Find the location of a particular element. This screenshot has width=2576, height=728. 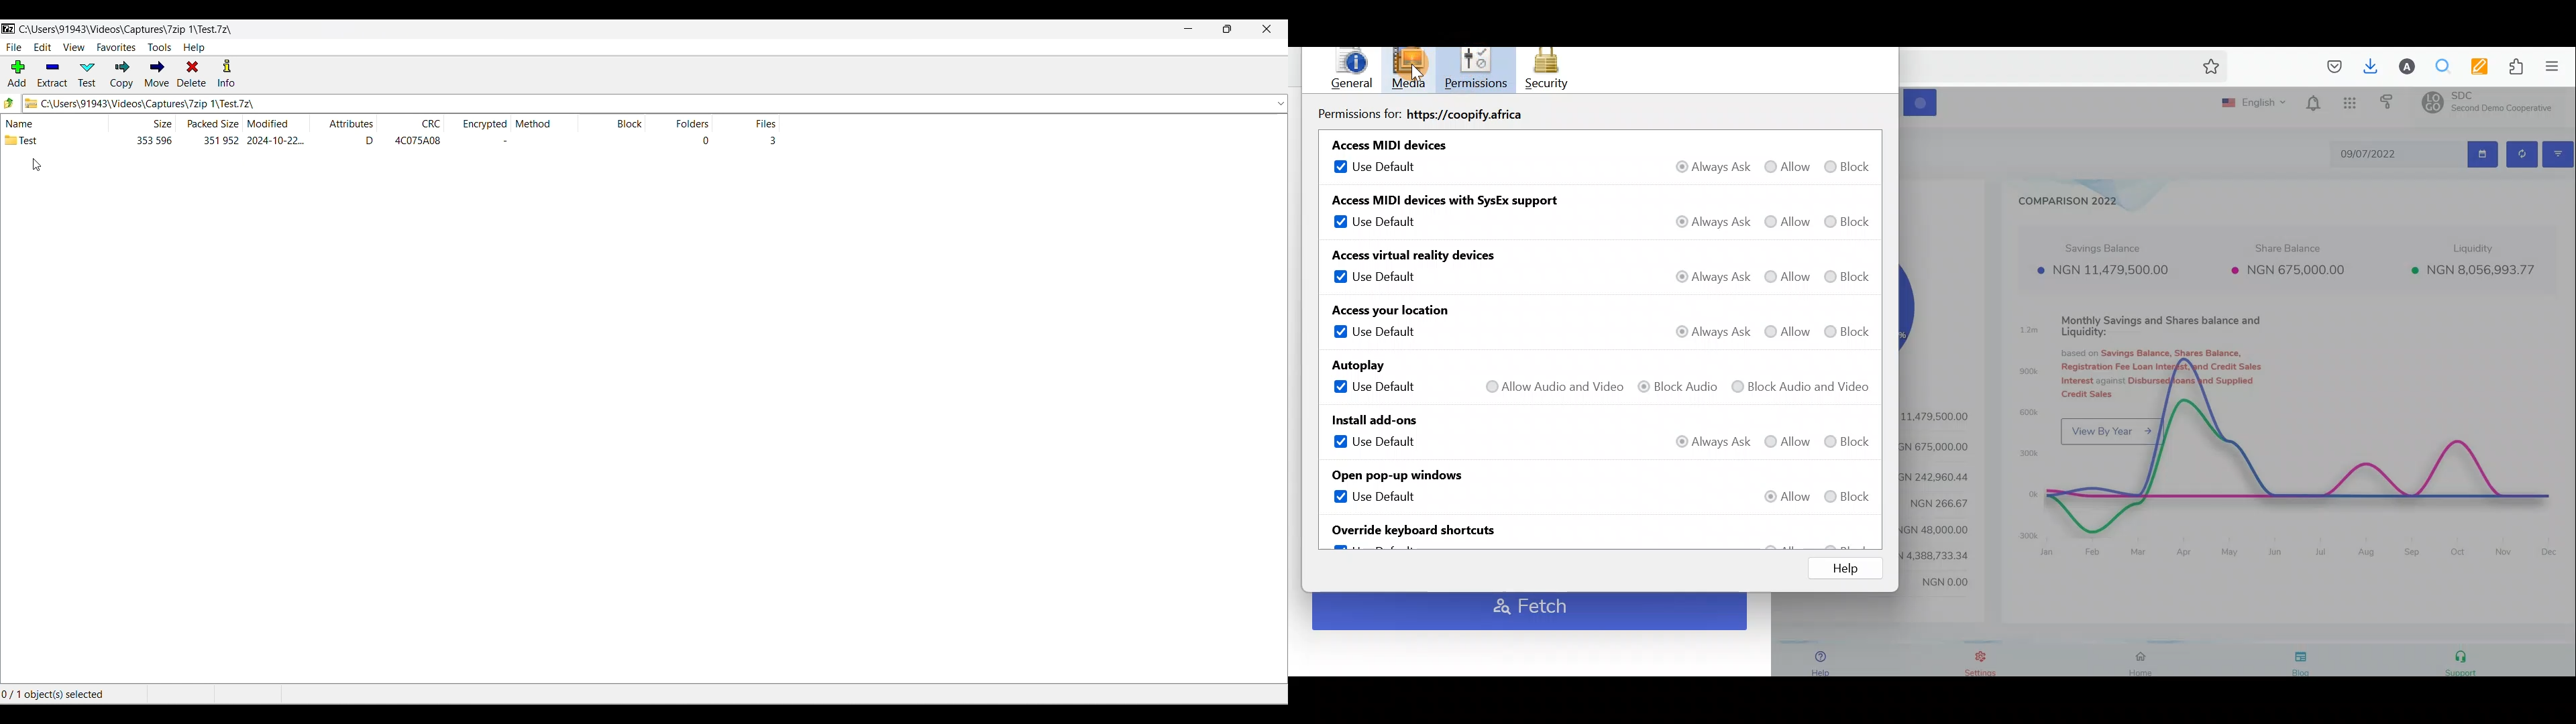

Use default is located at coordinates (1388, 221).